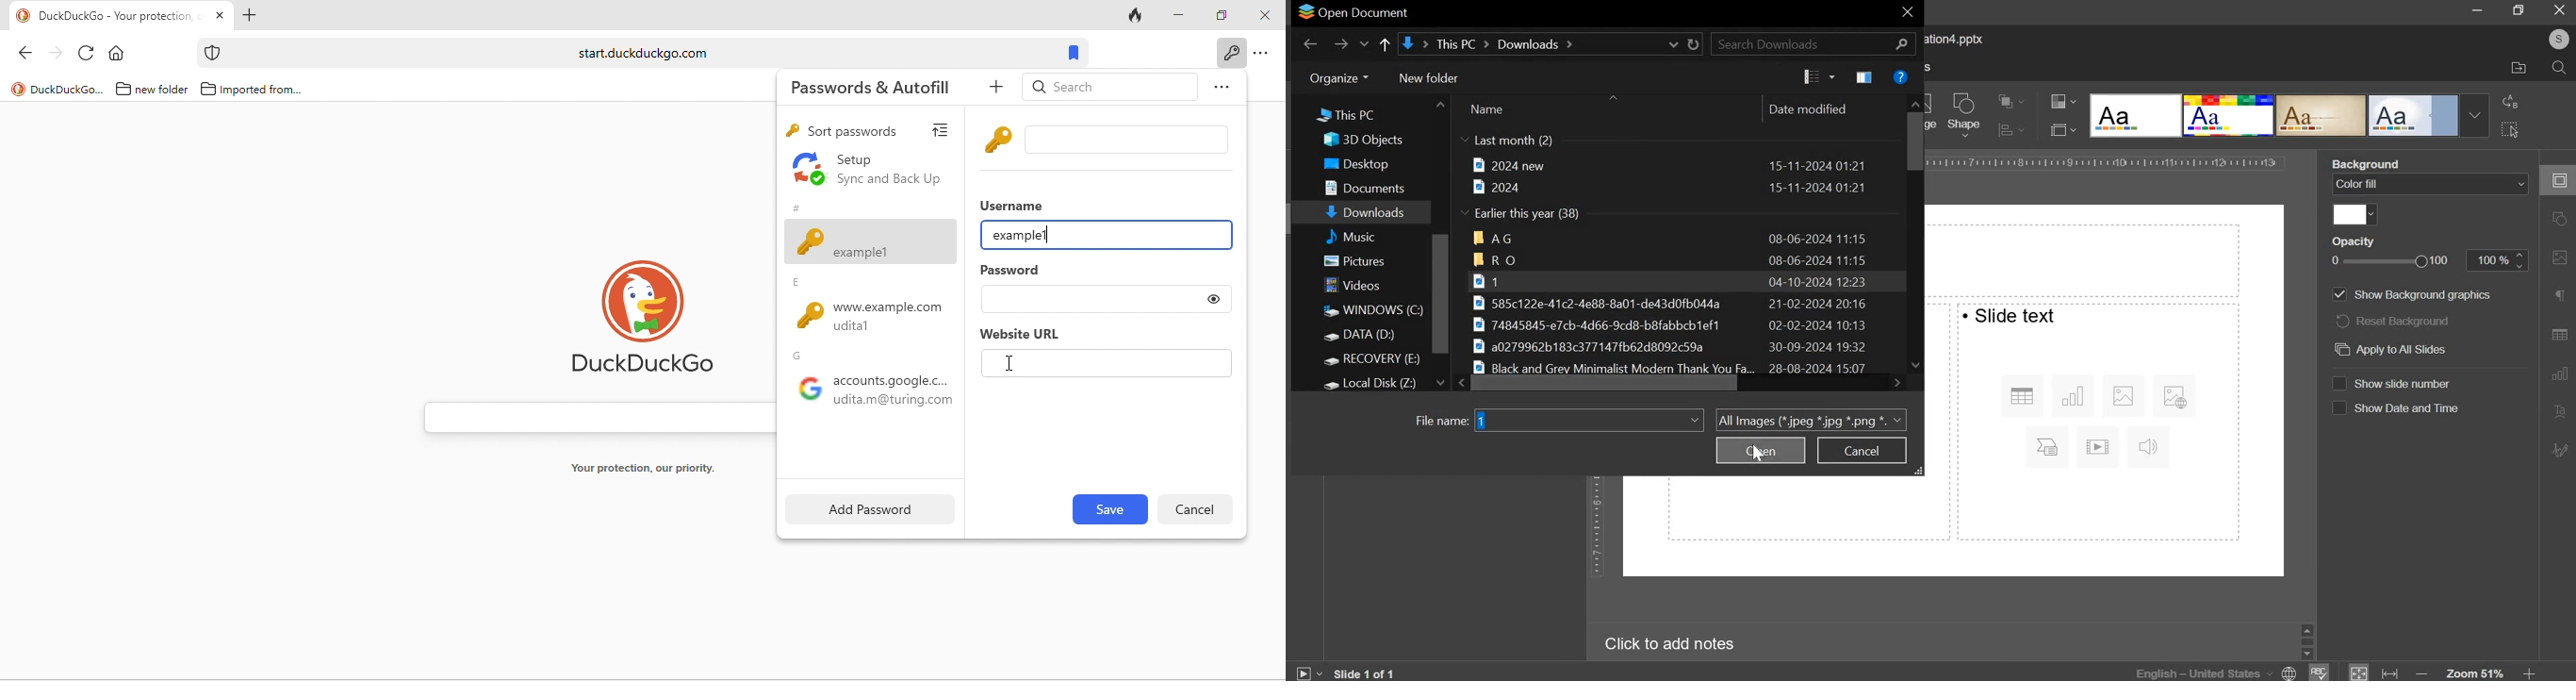 The height and width of the screenshot is (700, 2576). I want to click on slide show, so click(1307, 671).